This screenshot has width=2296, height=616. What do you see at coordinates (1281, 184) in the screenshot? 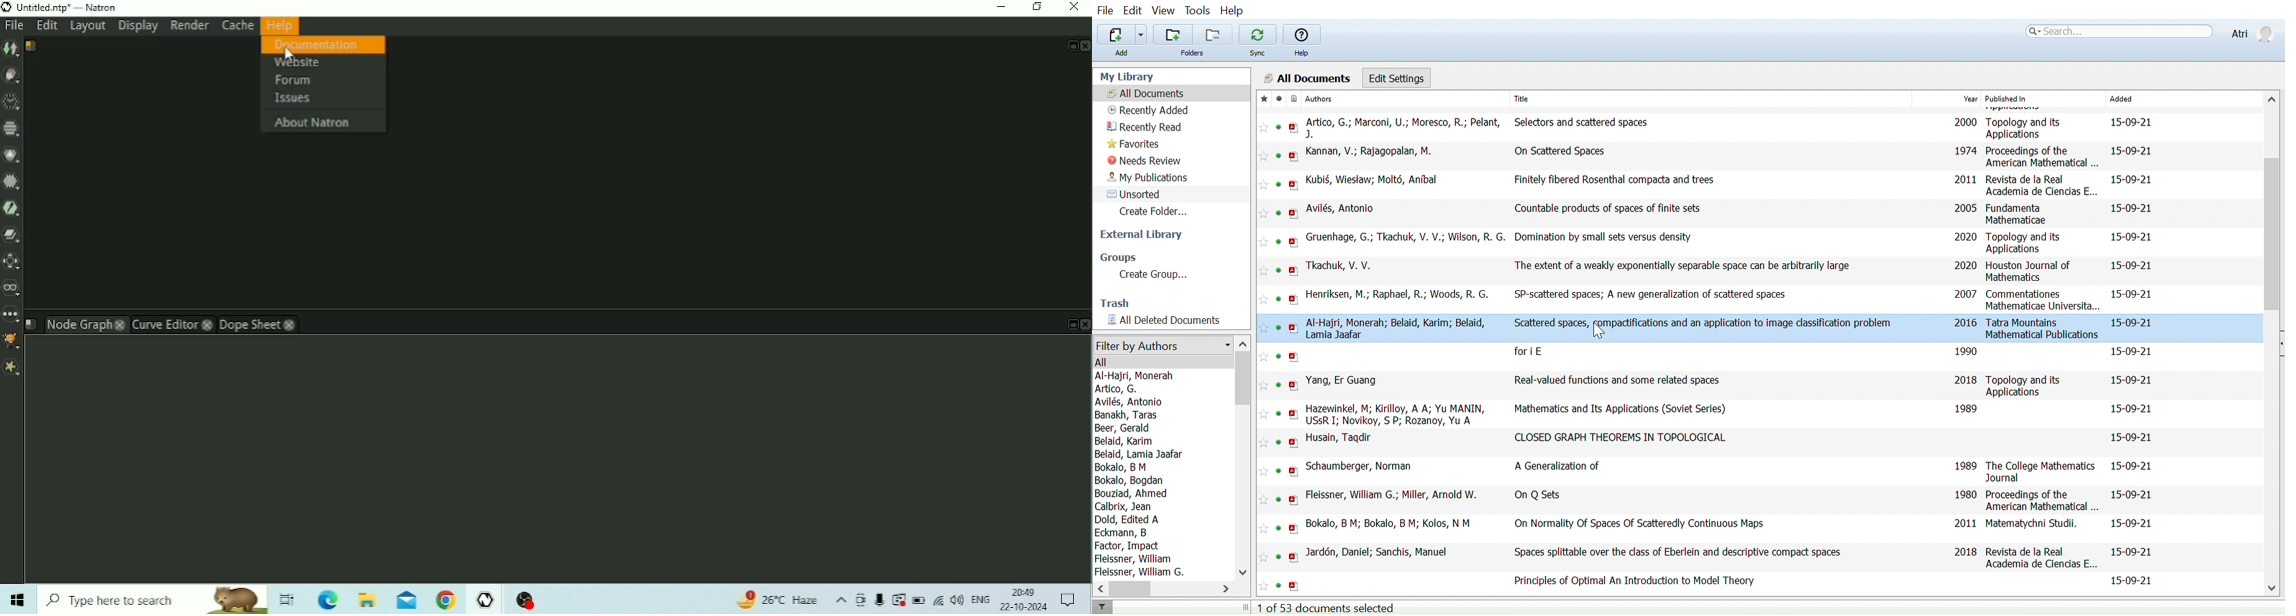
I see `Status` at bounding box center [1281, 184].